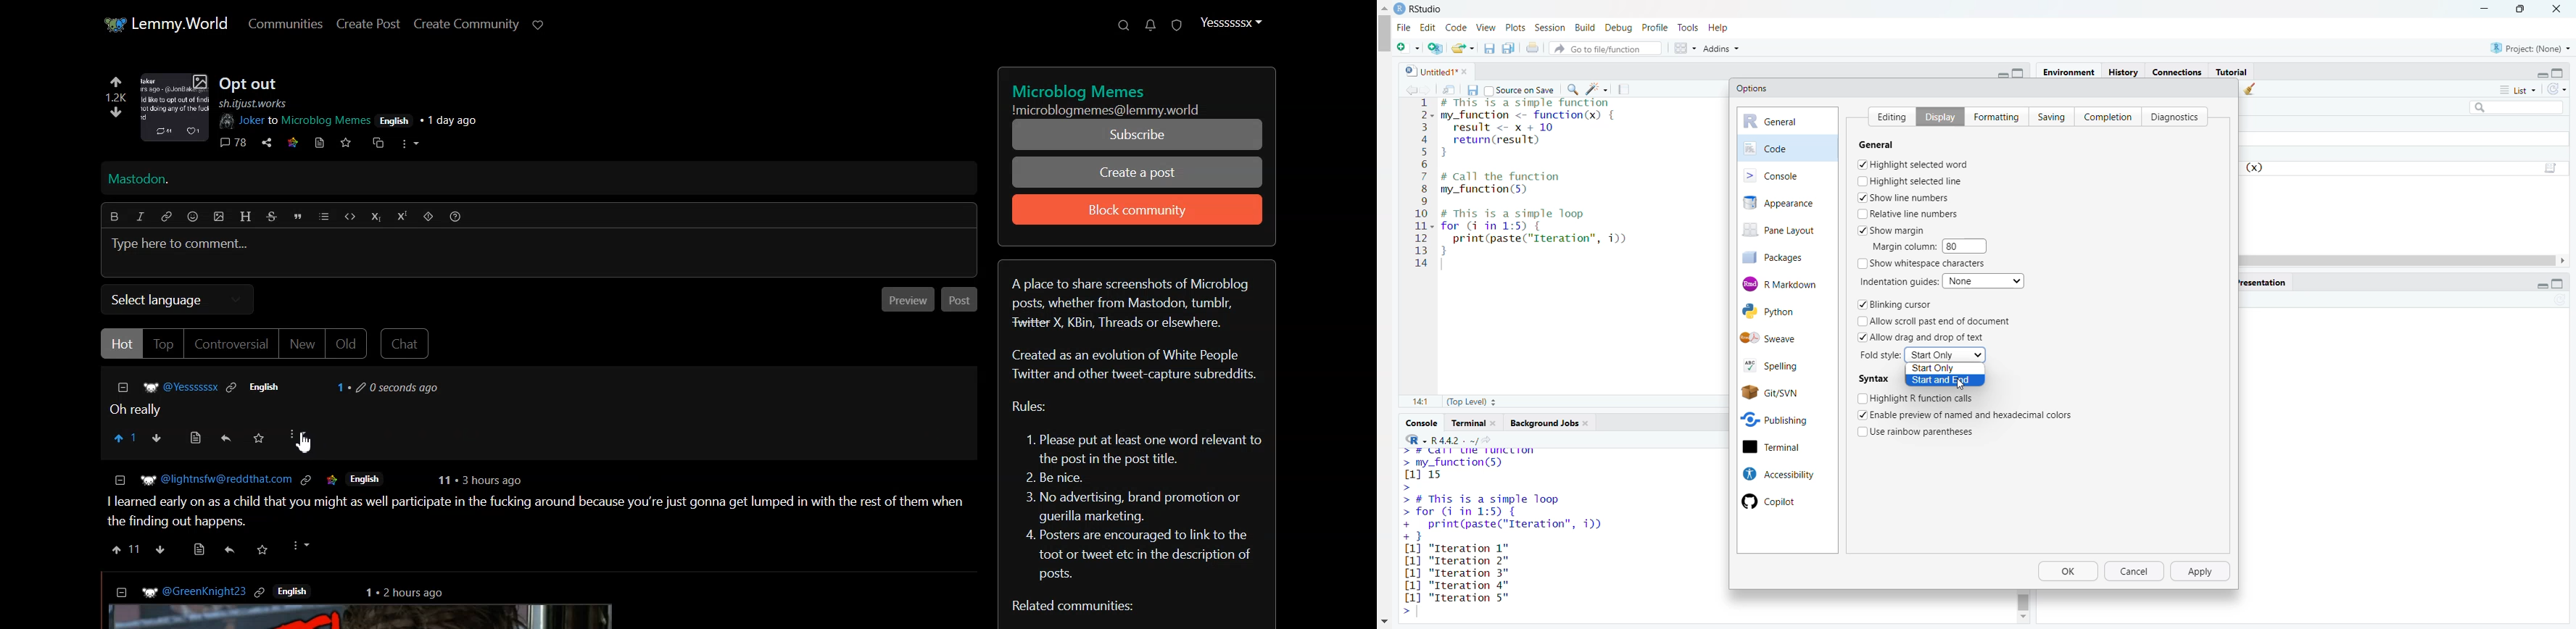  Describe the element at coordinates (1492, 440) in the screenshot. I see `view the current working directory` at that location.